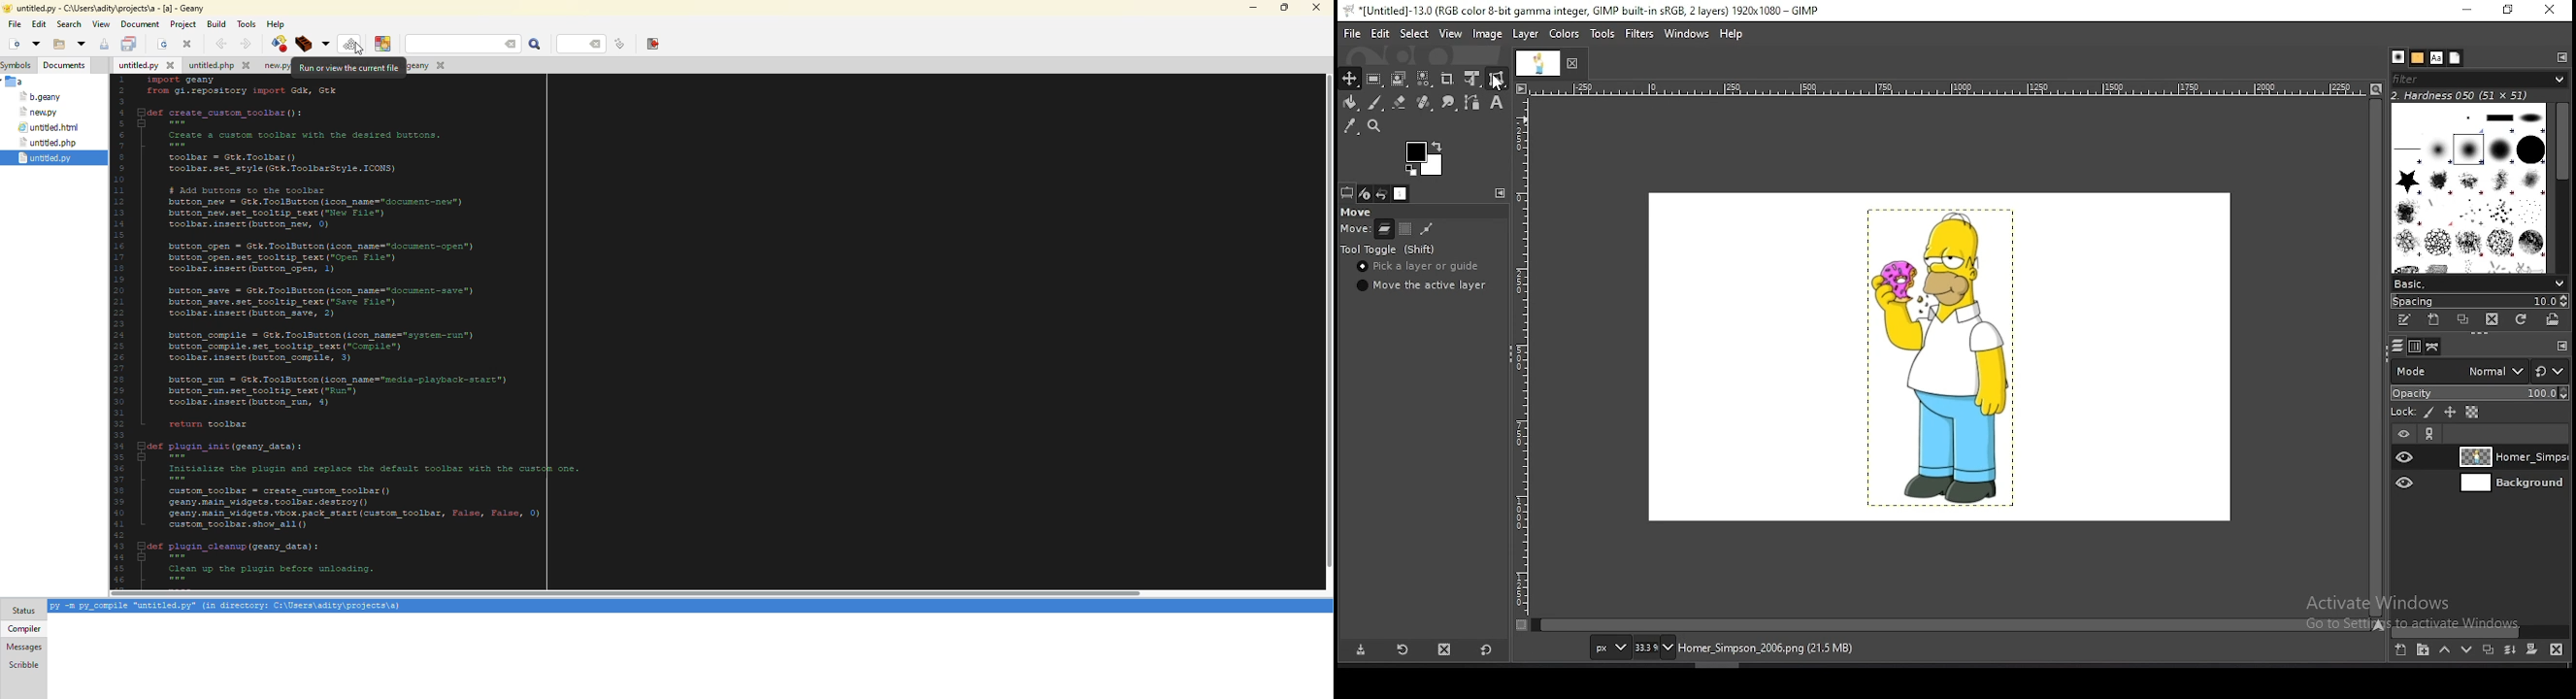 This screenshot has width=2576, height=700. What do you see at coordinates (2449, 413) in the screenshot?
I see `lock position and size` at bounding box center [2449, 413].